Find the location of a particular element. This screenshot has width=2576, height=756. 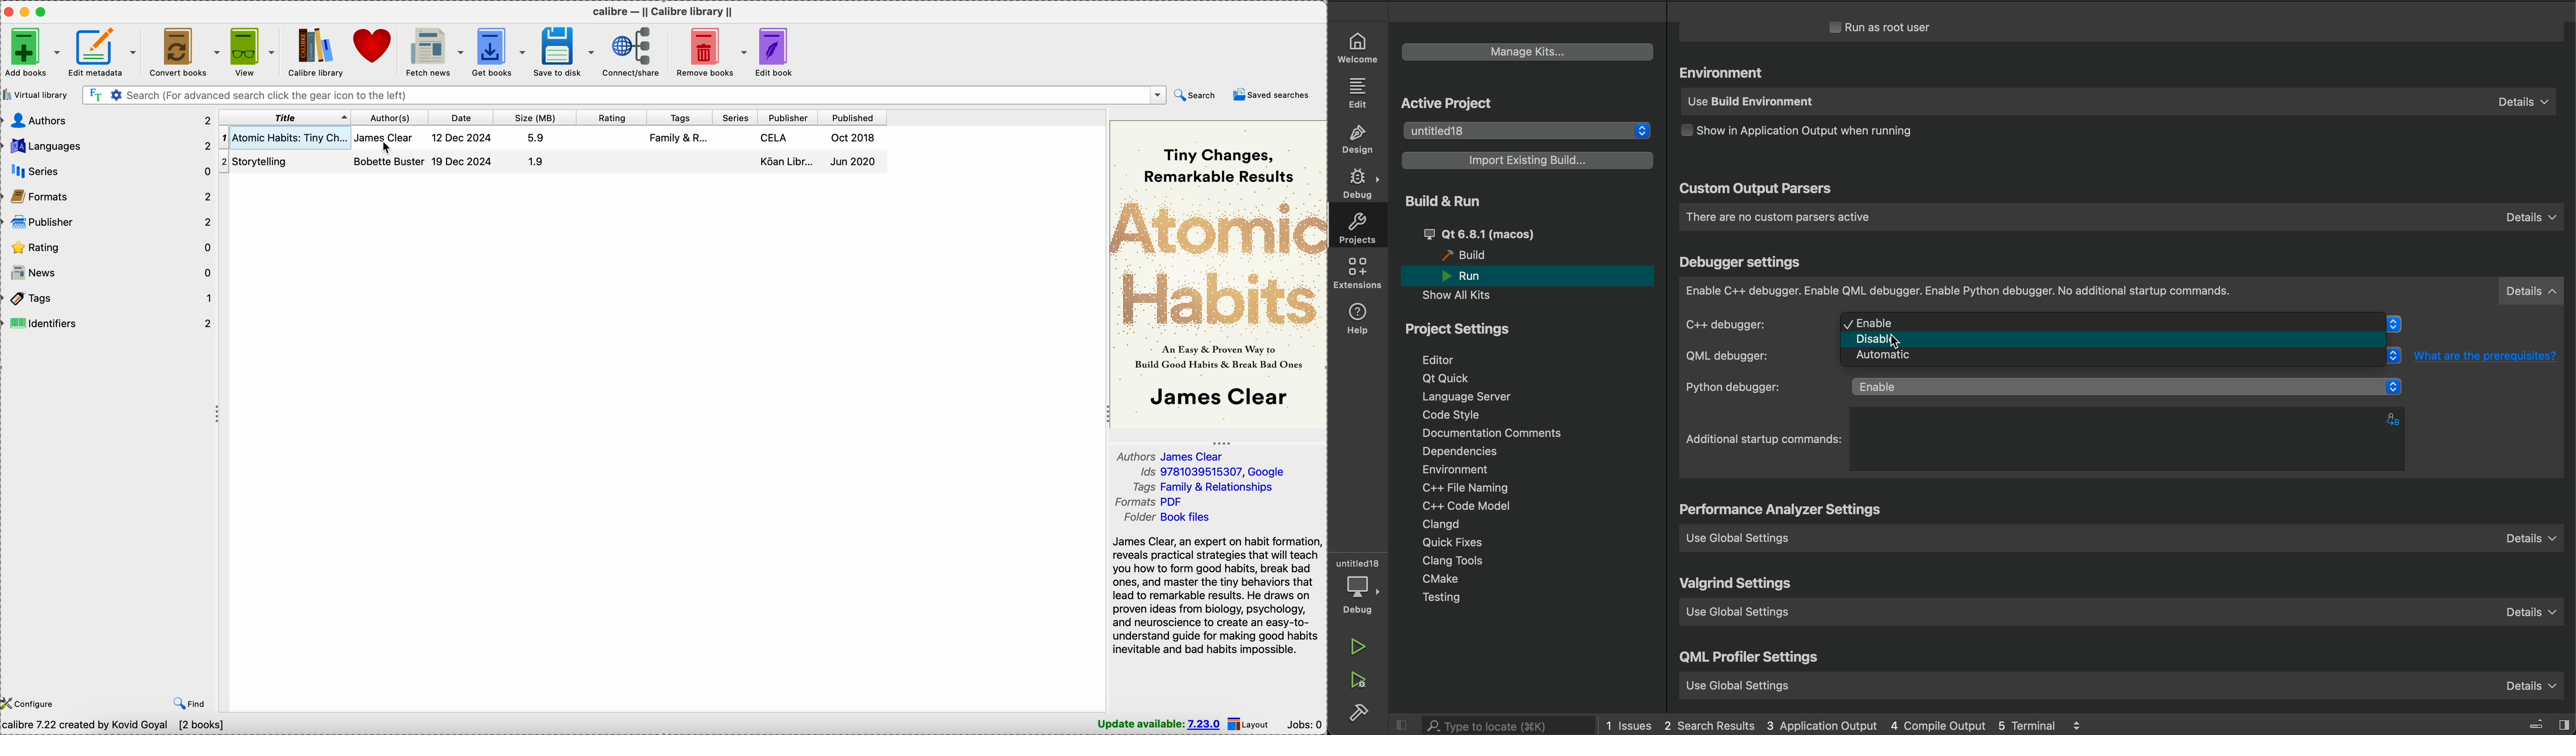

edit metadata is located at coordinates (107, 52).